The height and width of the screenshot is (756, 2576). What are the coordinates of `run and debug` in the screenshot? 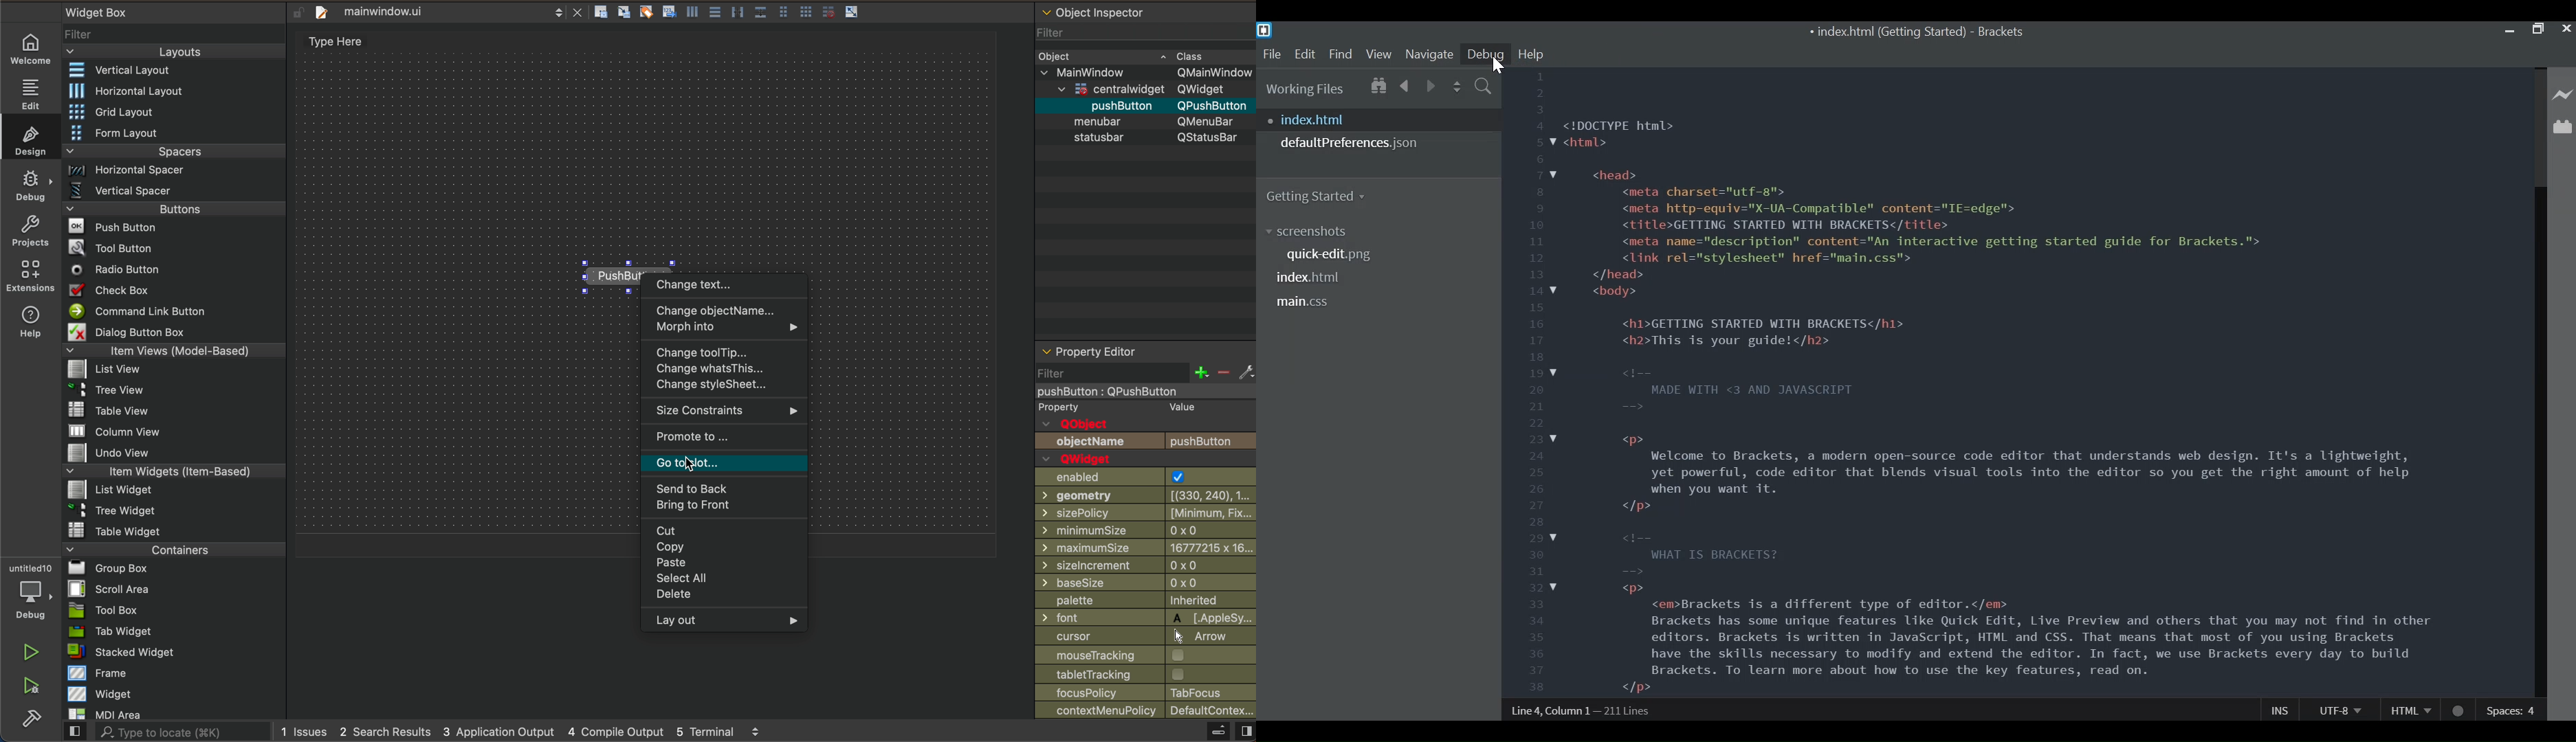 It's located at (30, 690).